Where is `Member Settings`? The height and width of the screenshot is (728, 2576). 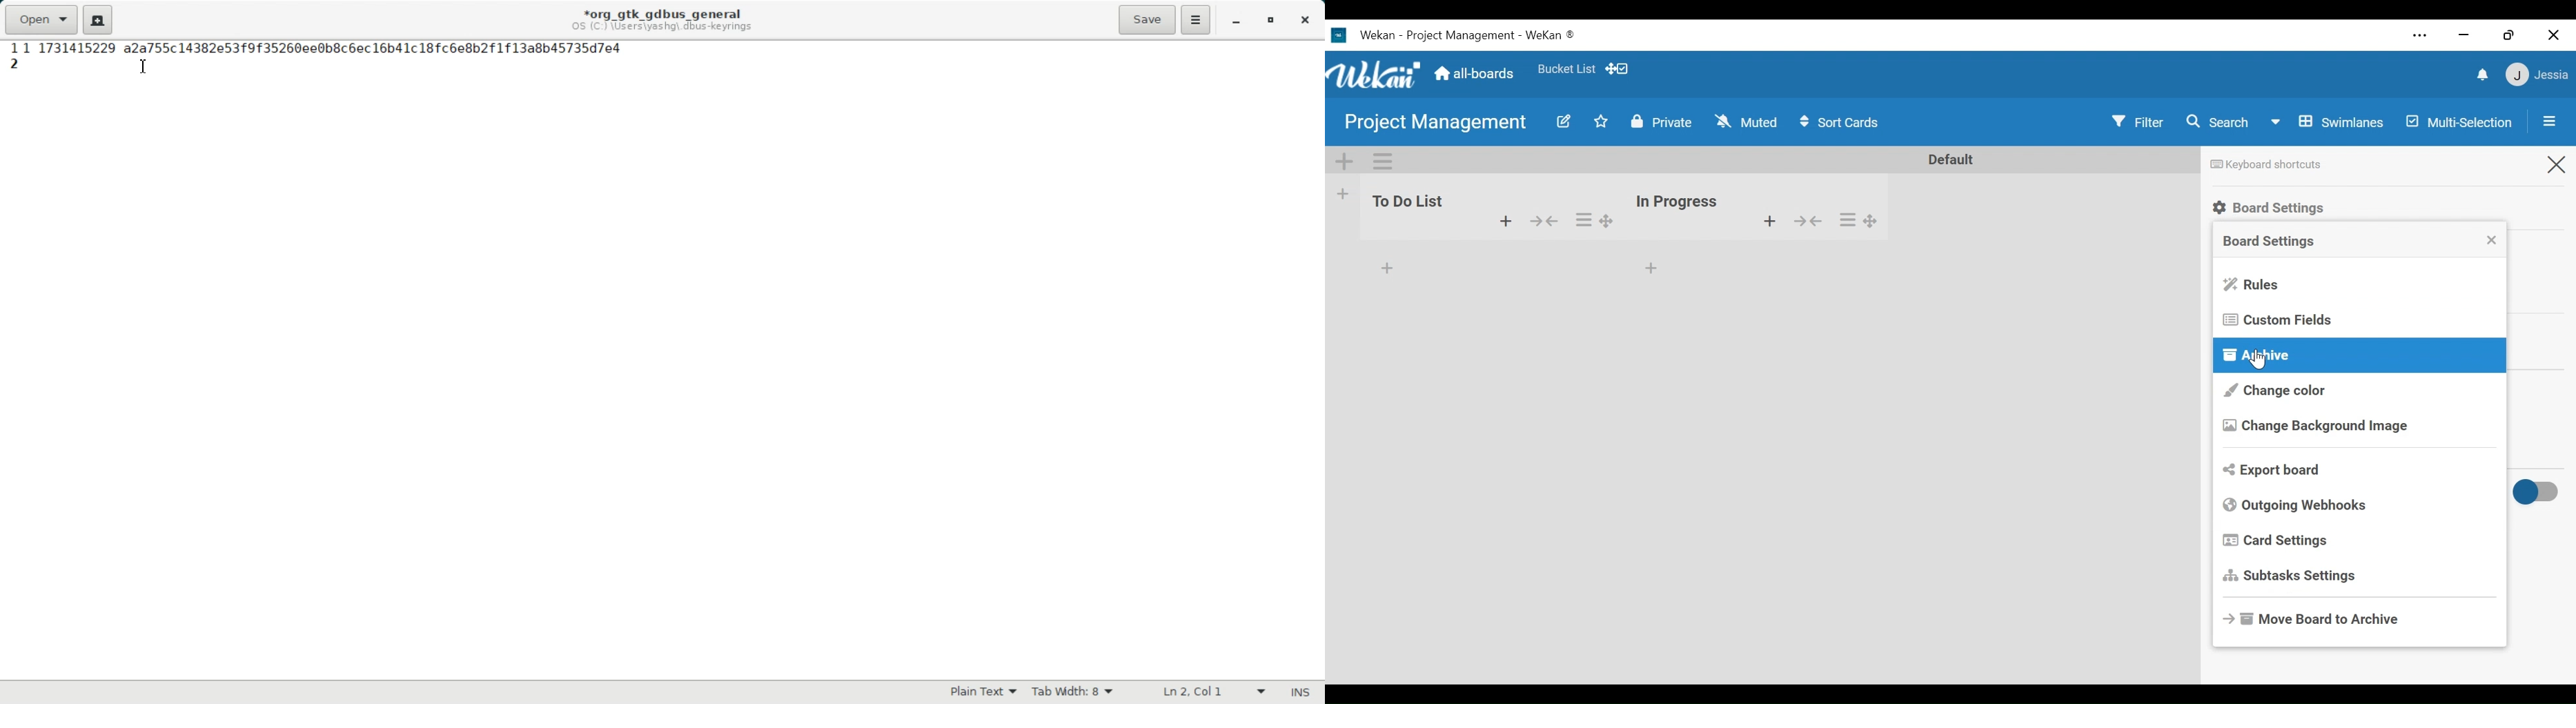 Member Settings is located at coordinates (2538, 75).